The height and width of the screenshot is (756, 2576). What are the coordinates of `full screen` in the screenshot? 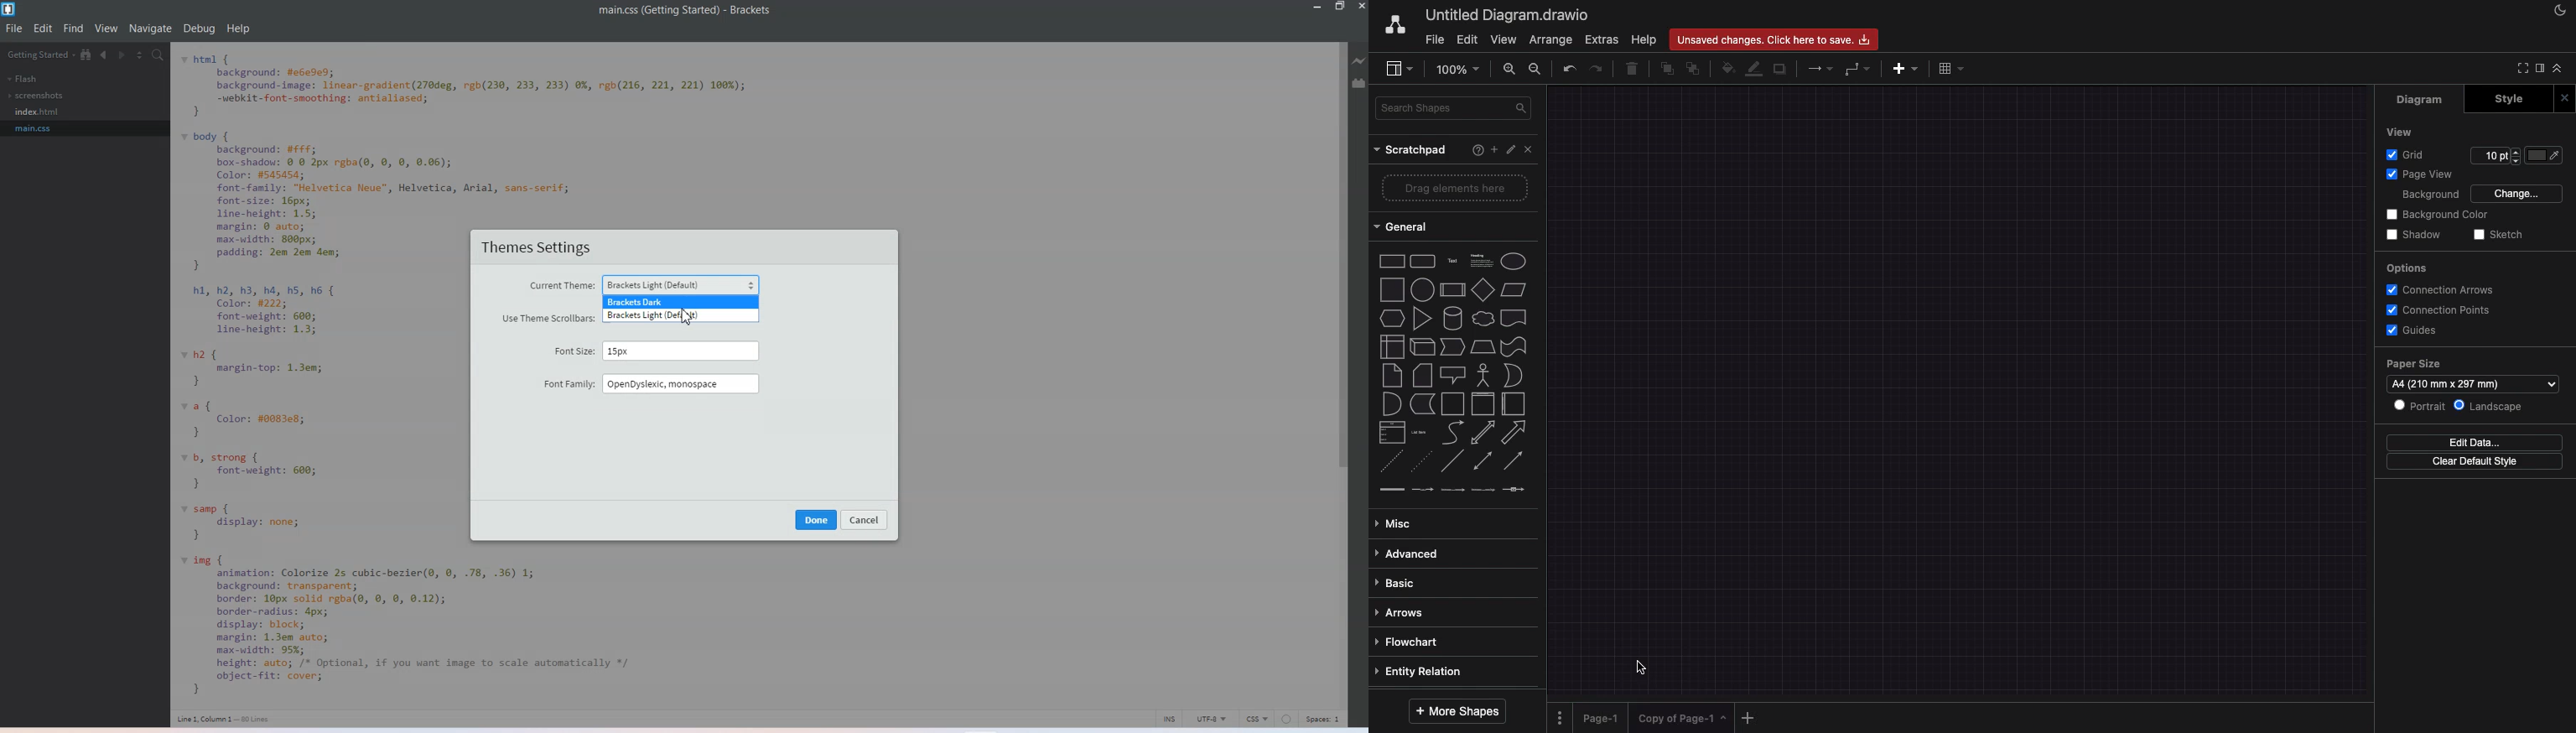 It's located at (2523, 68).